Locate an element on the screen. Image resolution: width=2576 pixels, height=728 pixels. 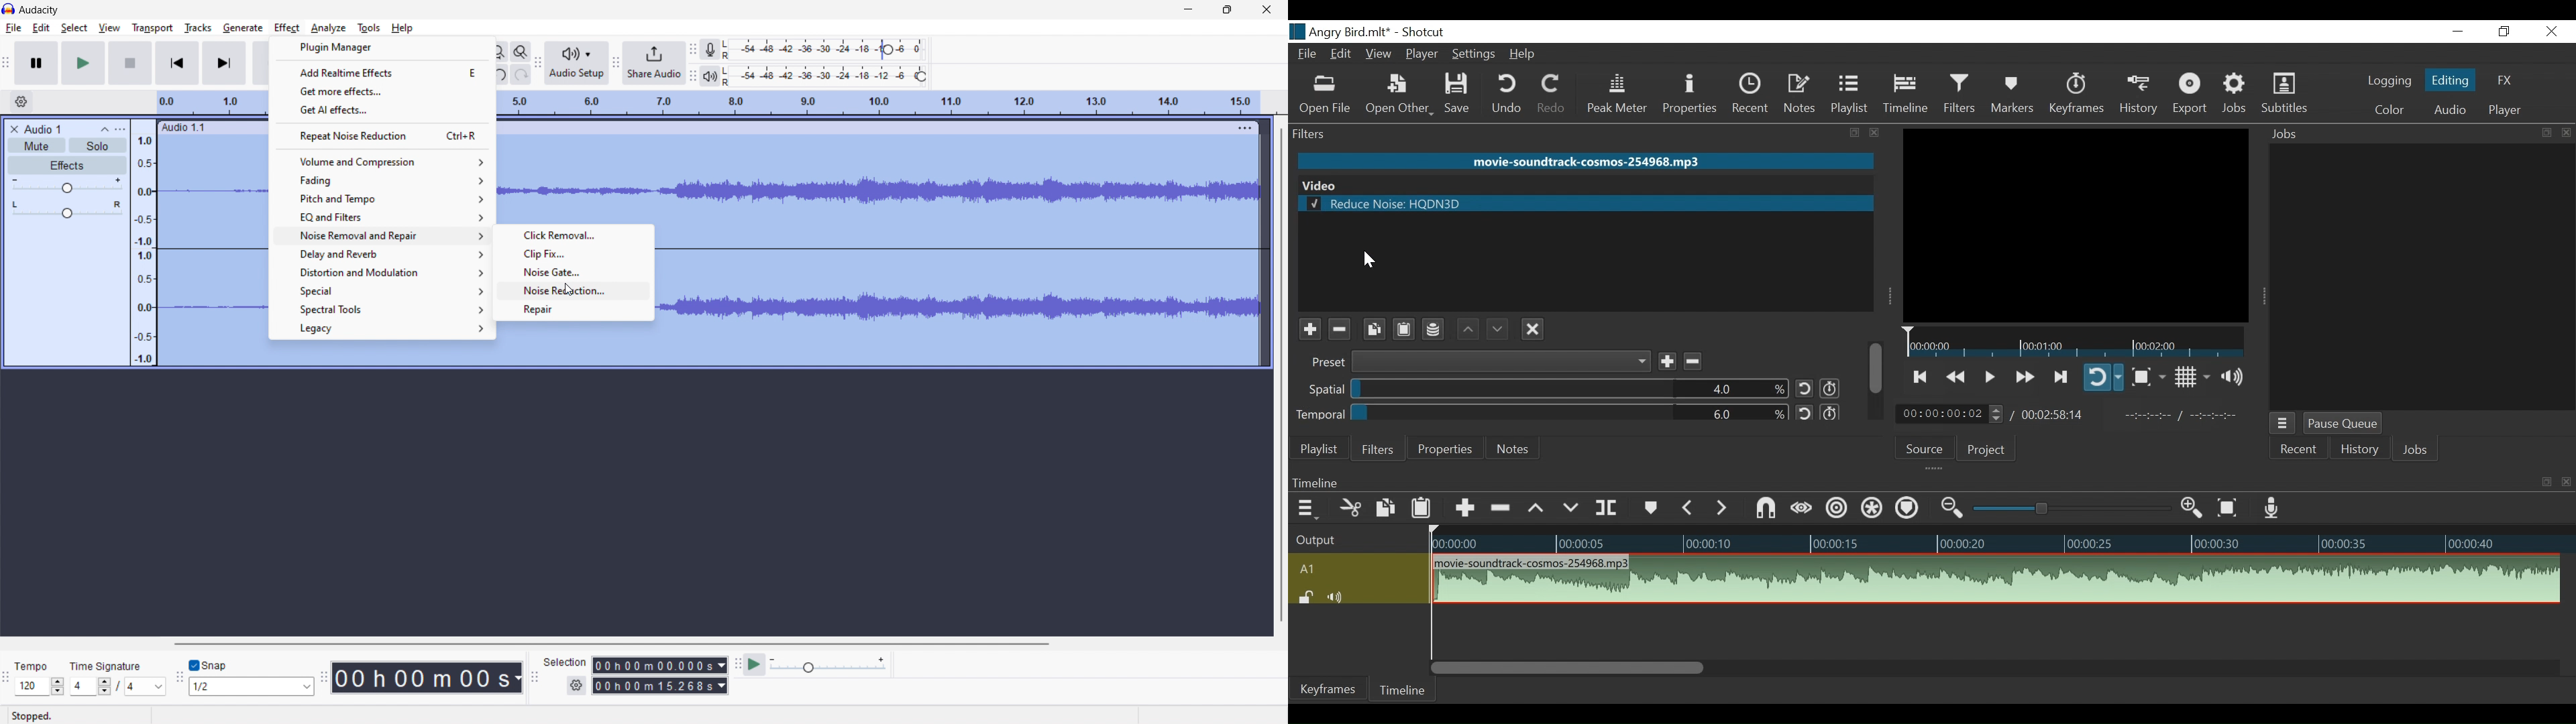
special is located at coordinates (379, 292).